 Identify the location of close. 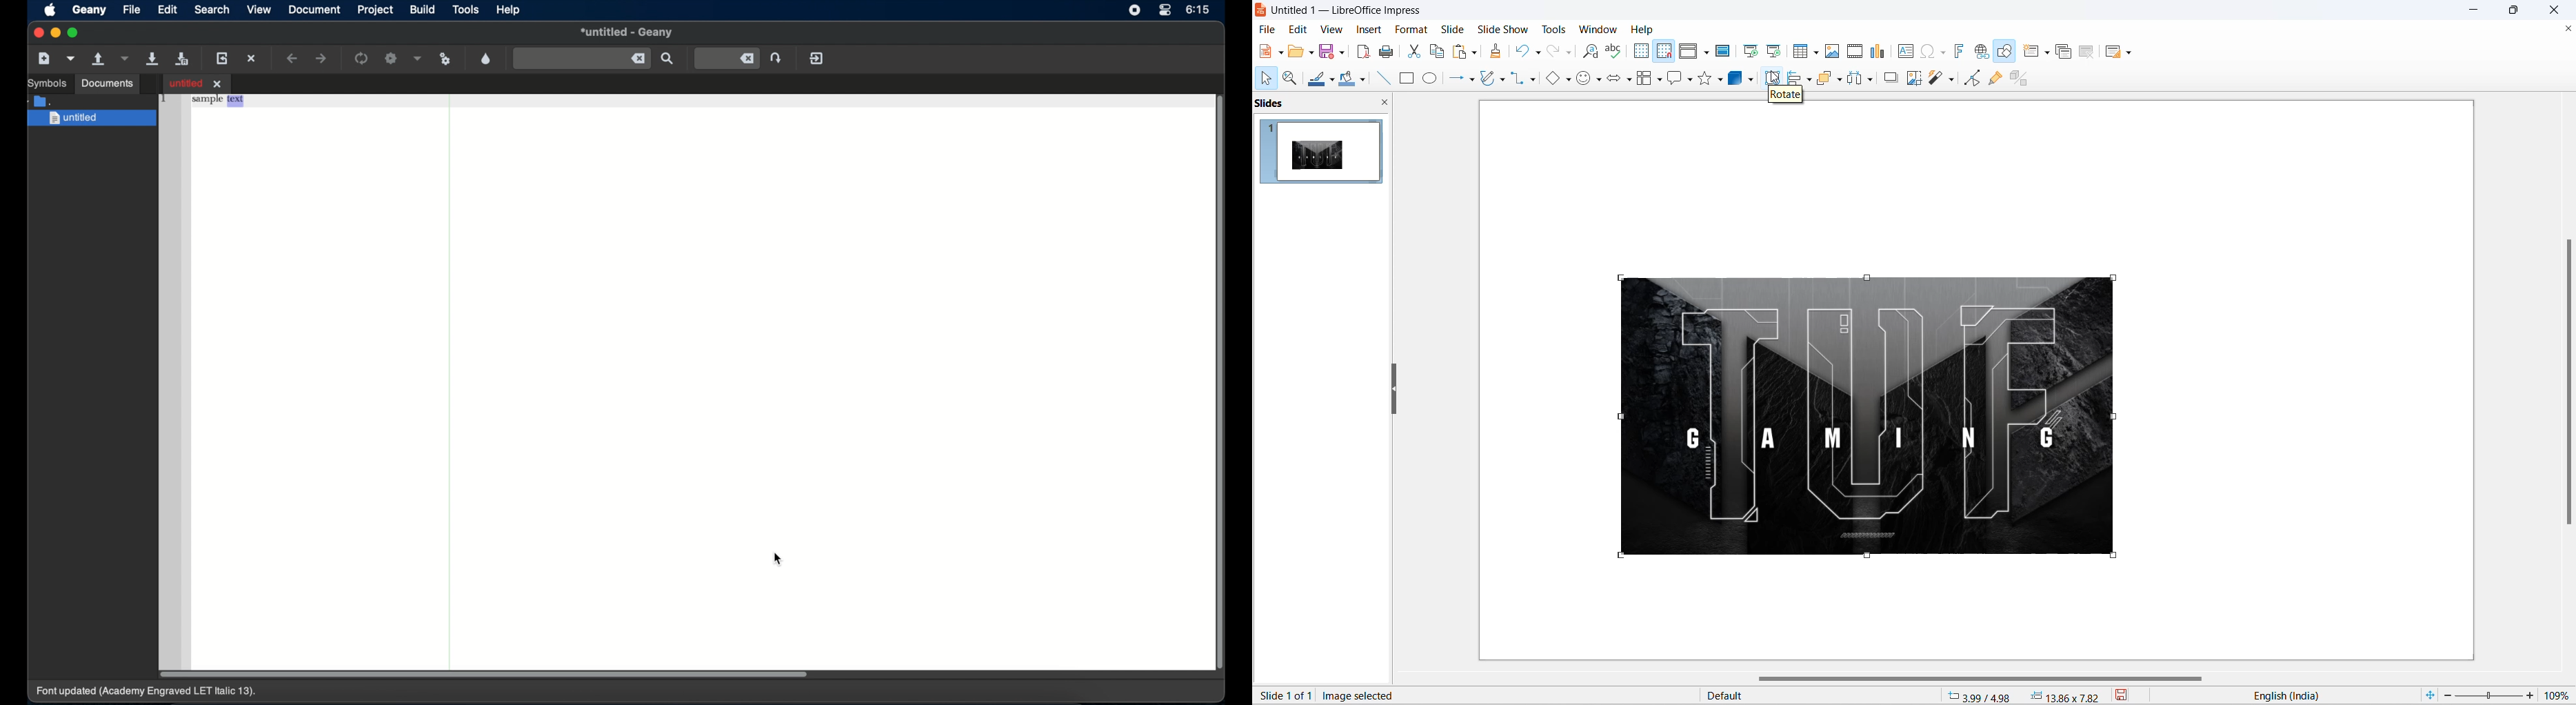
(2558, 10).